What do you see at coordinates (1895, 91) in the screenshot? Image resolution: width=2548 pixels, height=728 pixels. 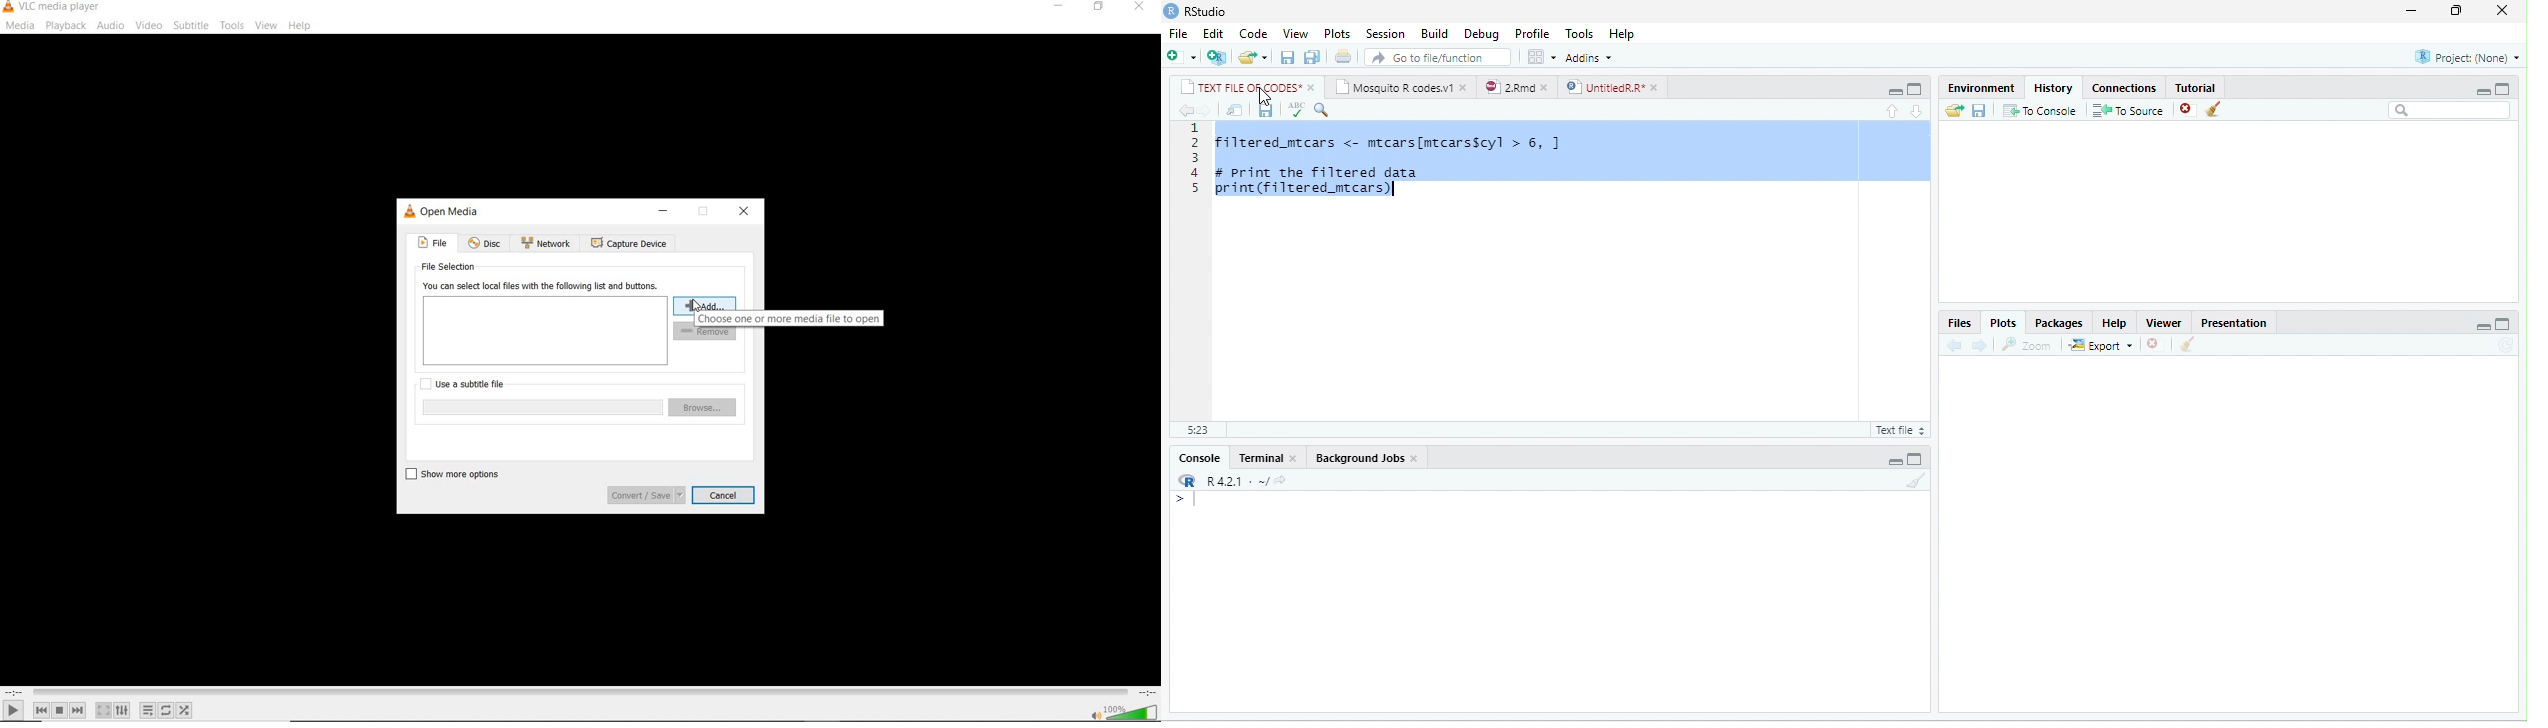 I see `minimize` at bounding box center [1895, 91].